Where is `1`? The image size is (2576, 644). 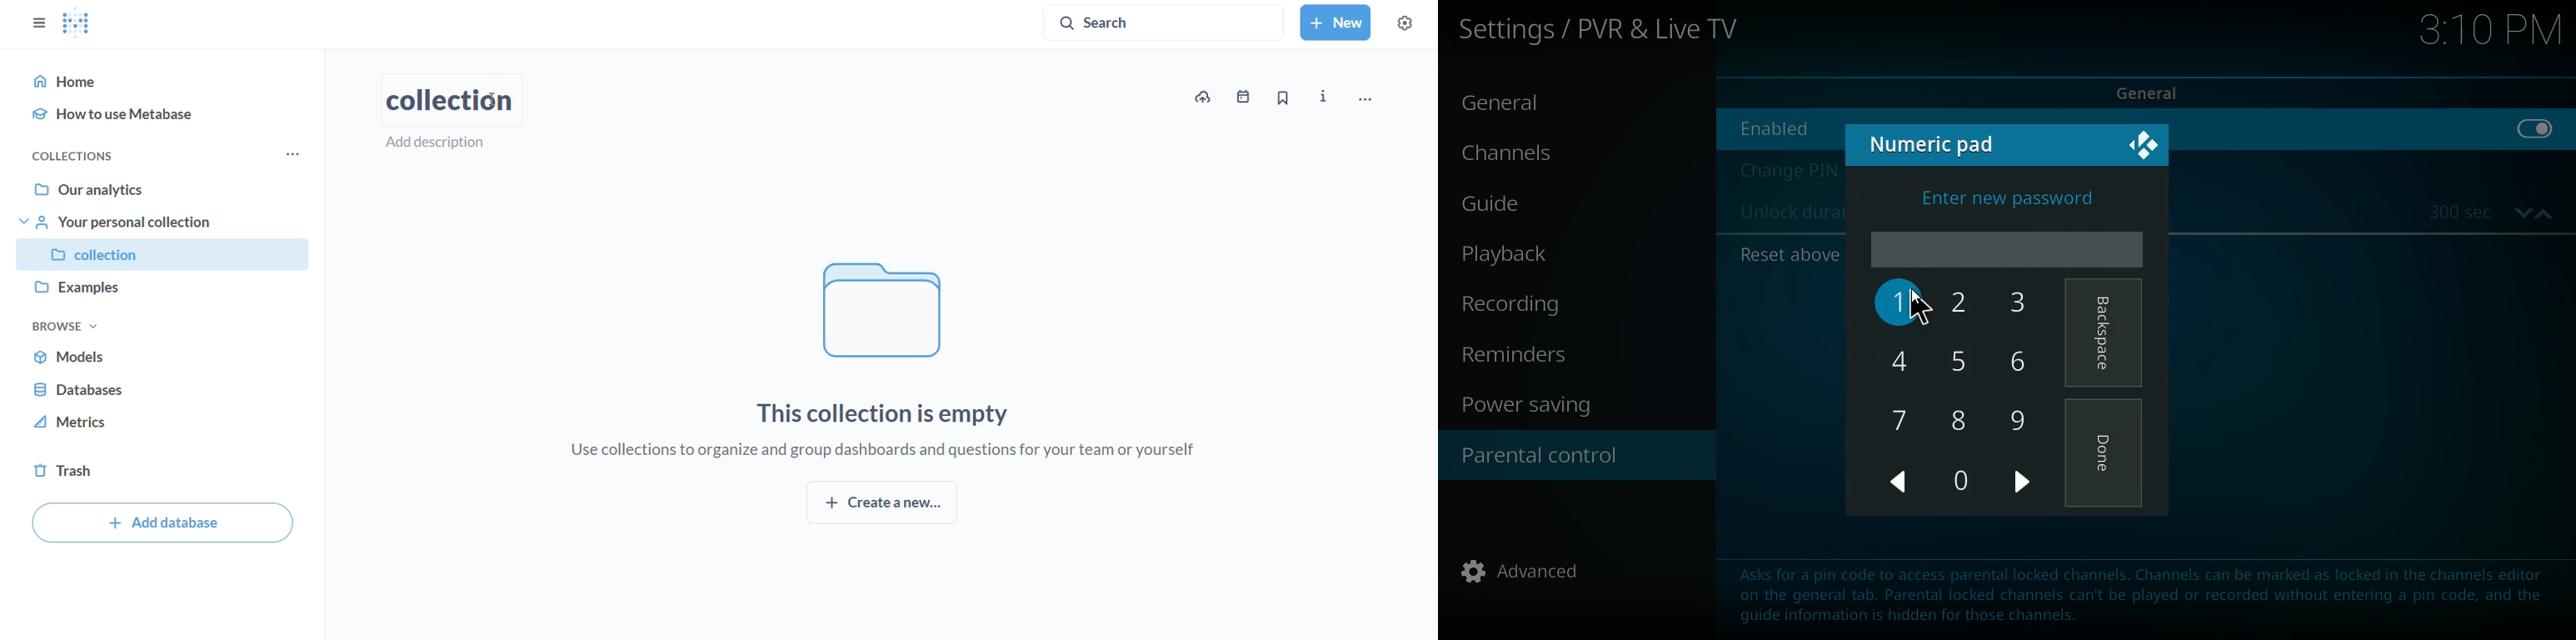
1 is located at coordinates (1898, 302).